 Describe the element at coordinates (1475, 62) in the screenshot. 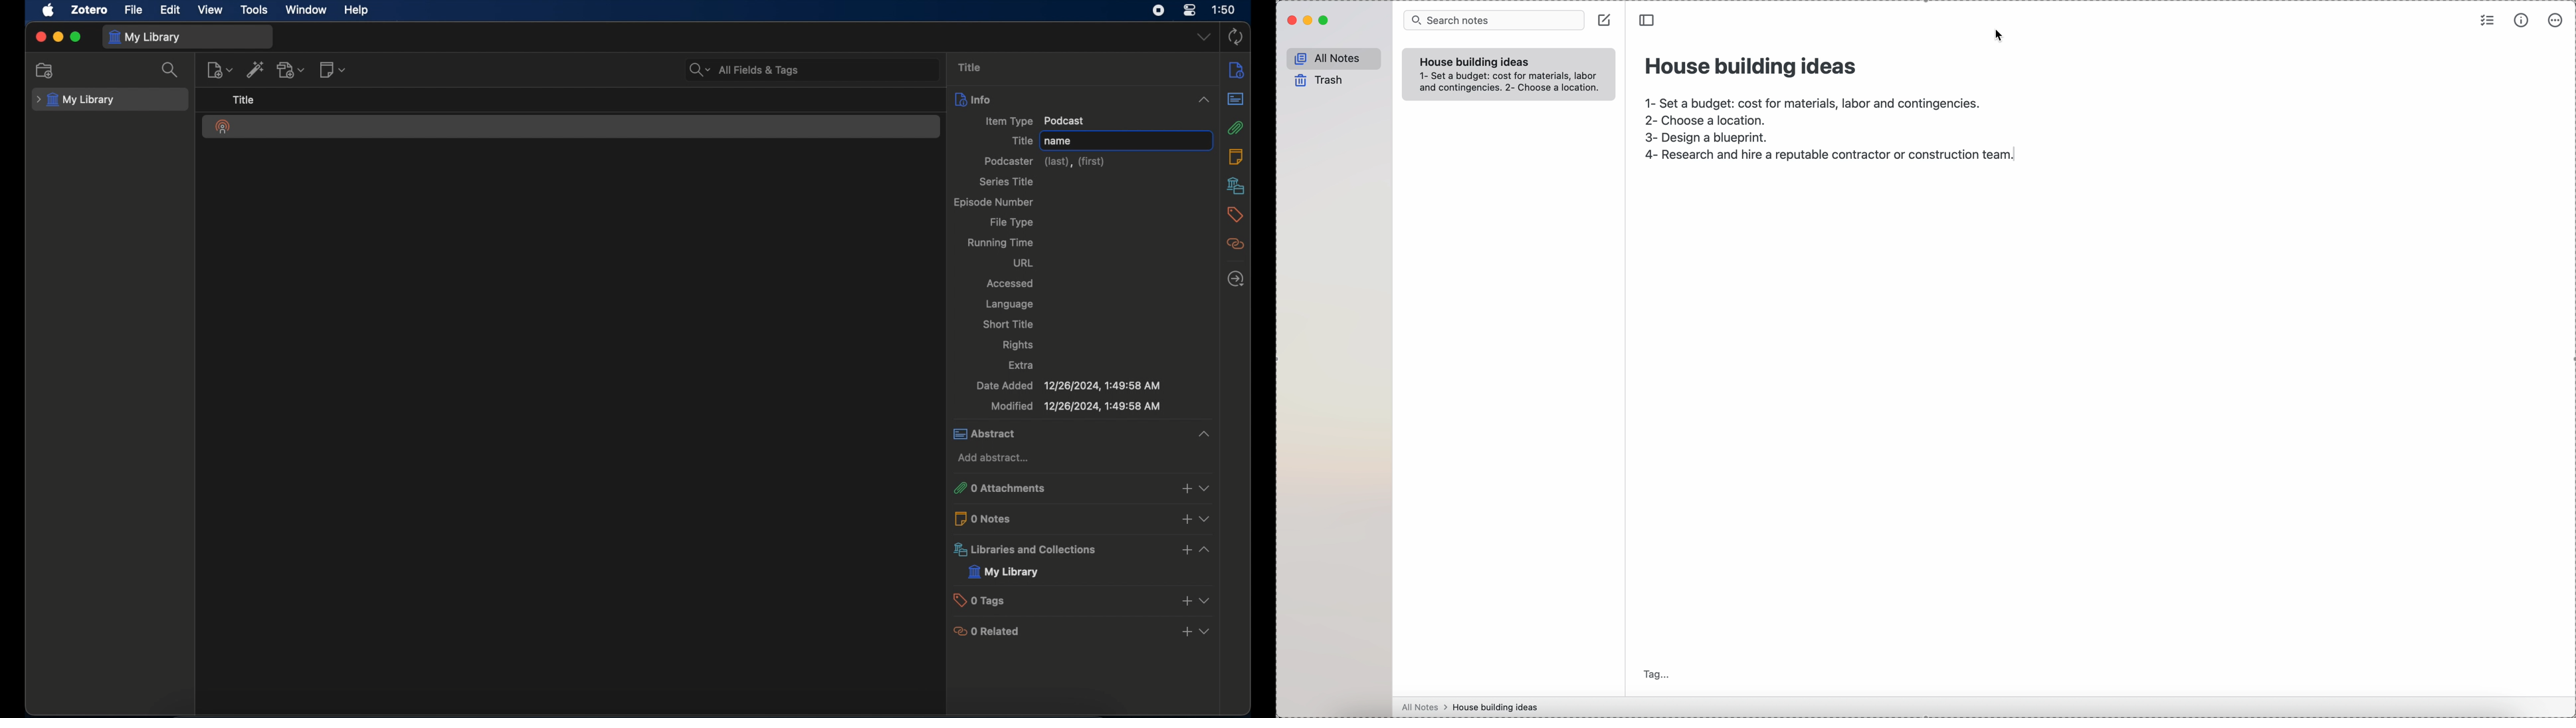

I see `house building ideas` at that location.